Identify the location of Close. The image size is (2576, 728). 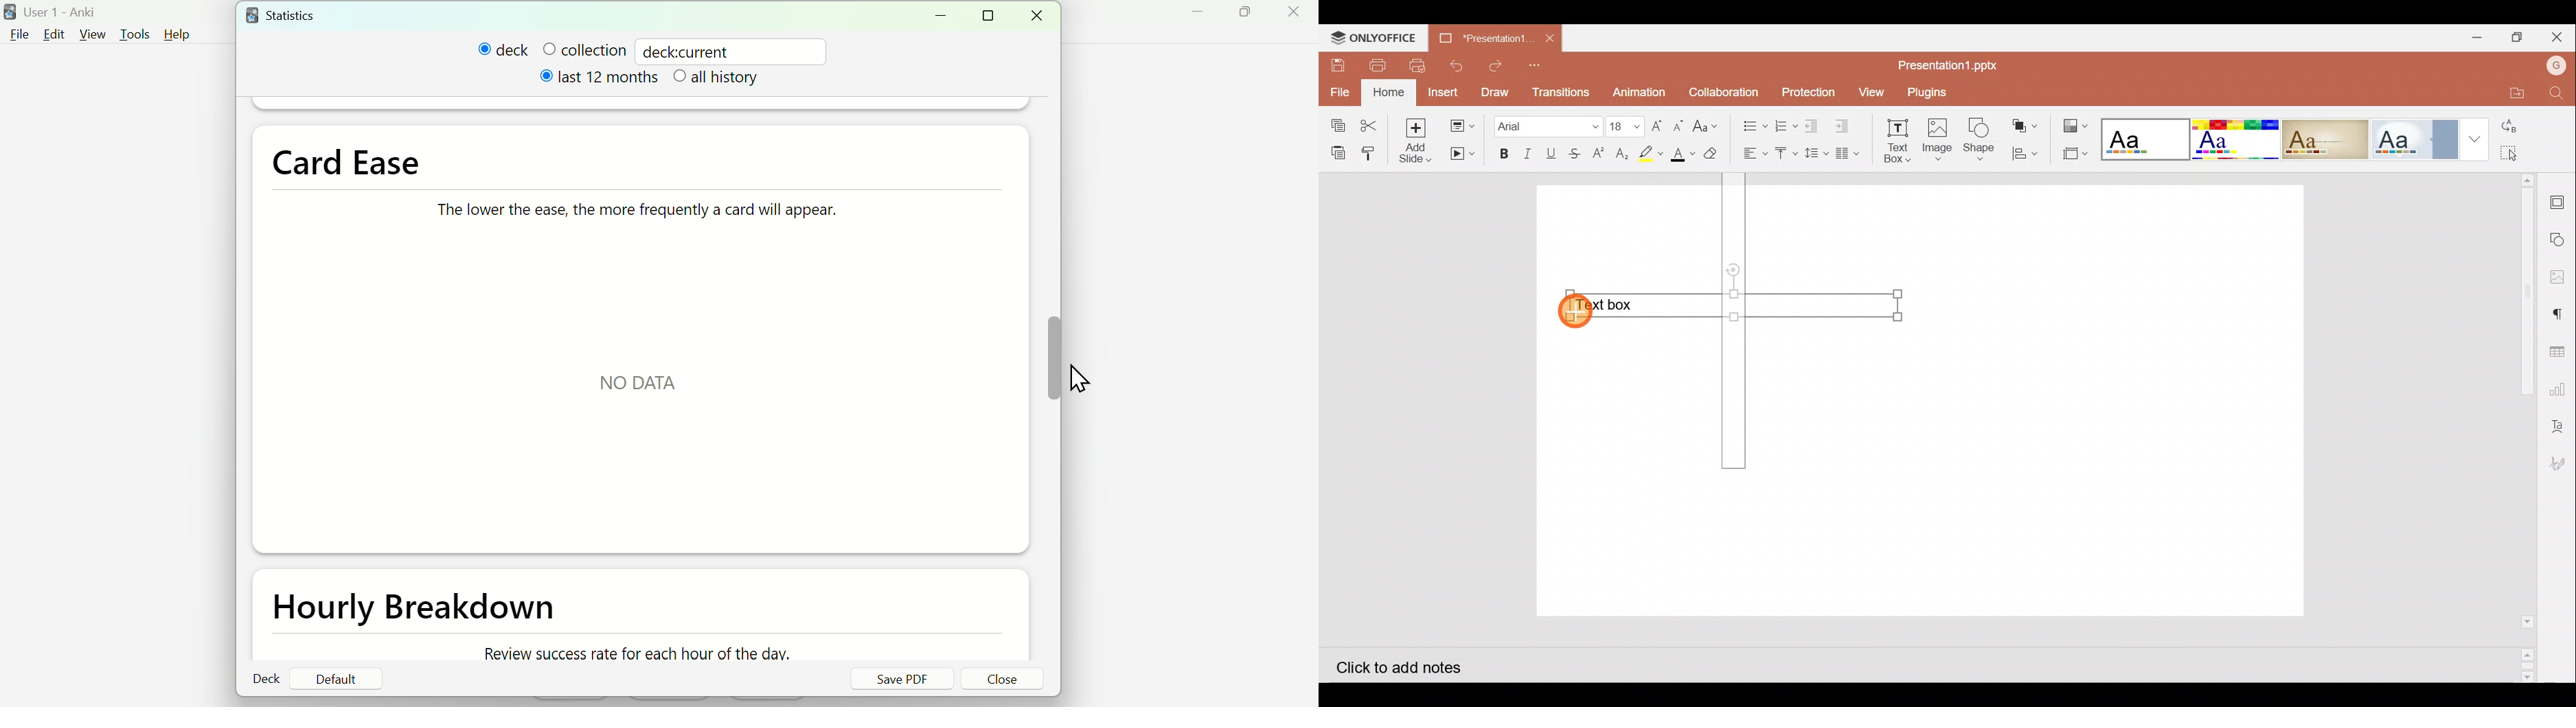
(1003, 680).